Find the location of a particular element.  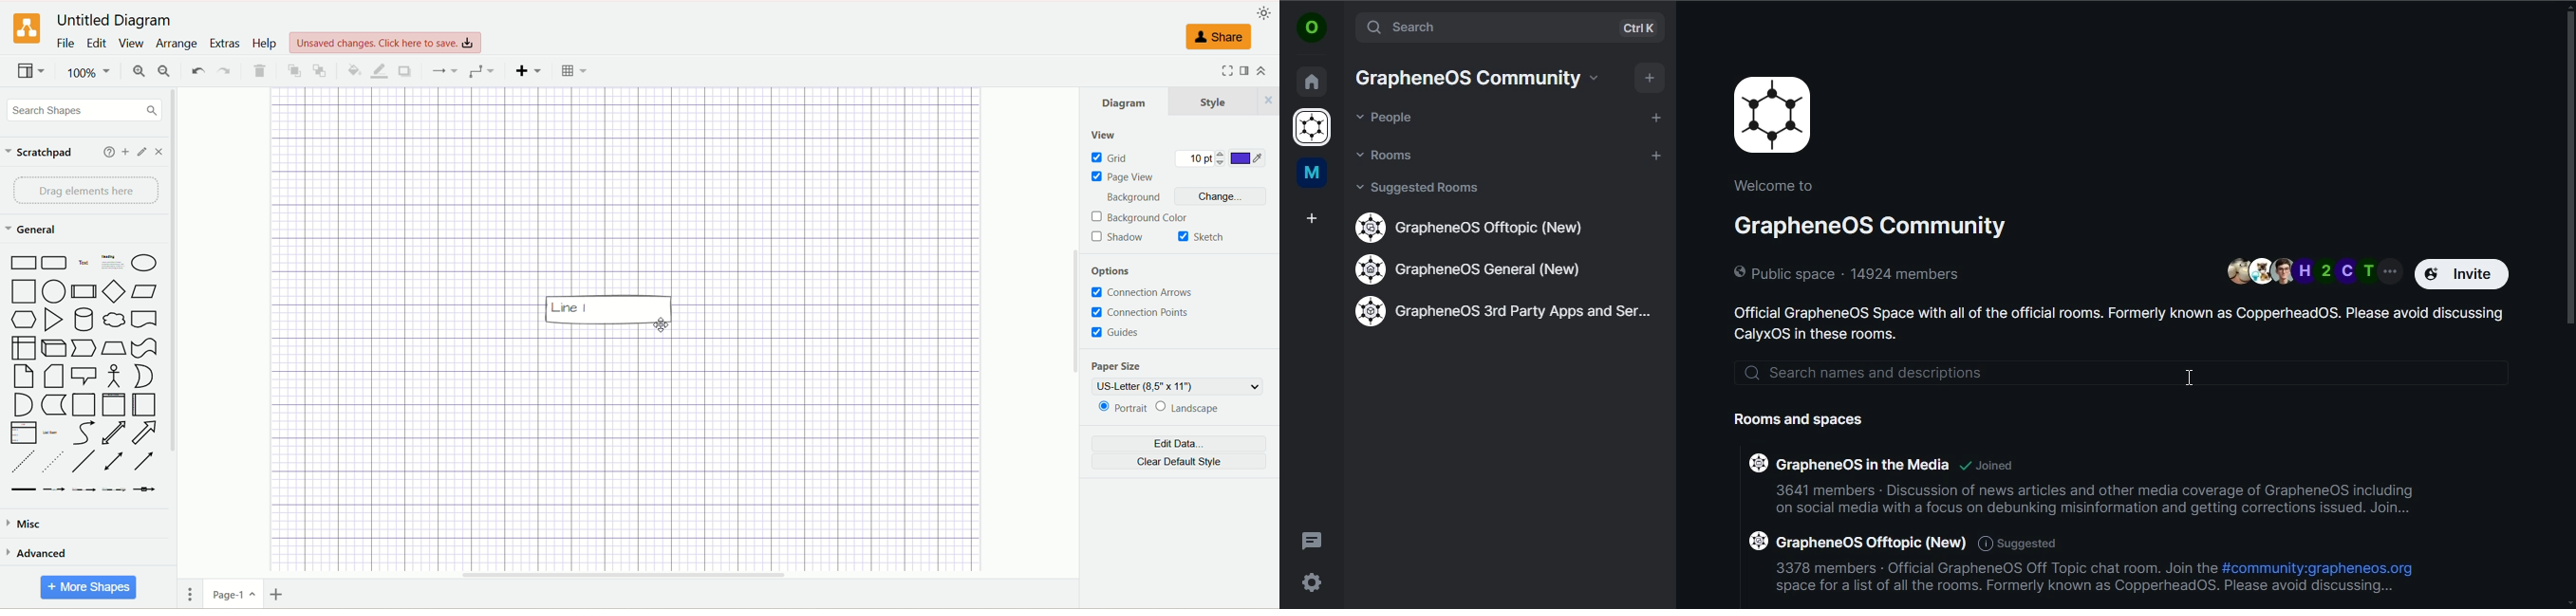

page view is located at coordinates (1123, 179).